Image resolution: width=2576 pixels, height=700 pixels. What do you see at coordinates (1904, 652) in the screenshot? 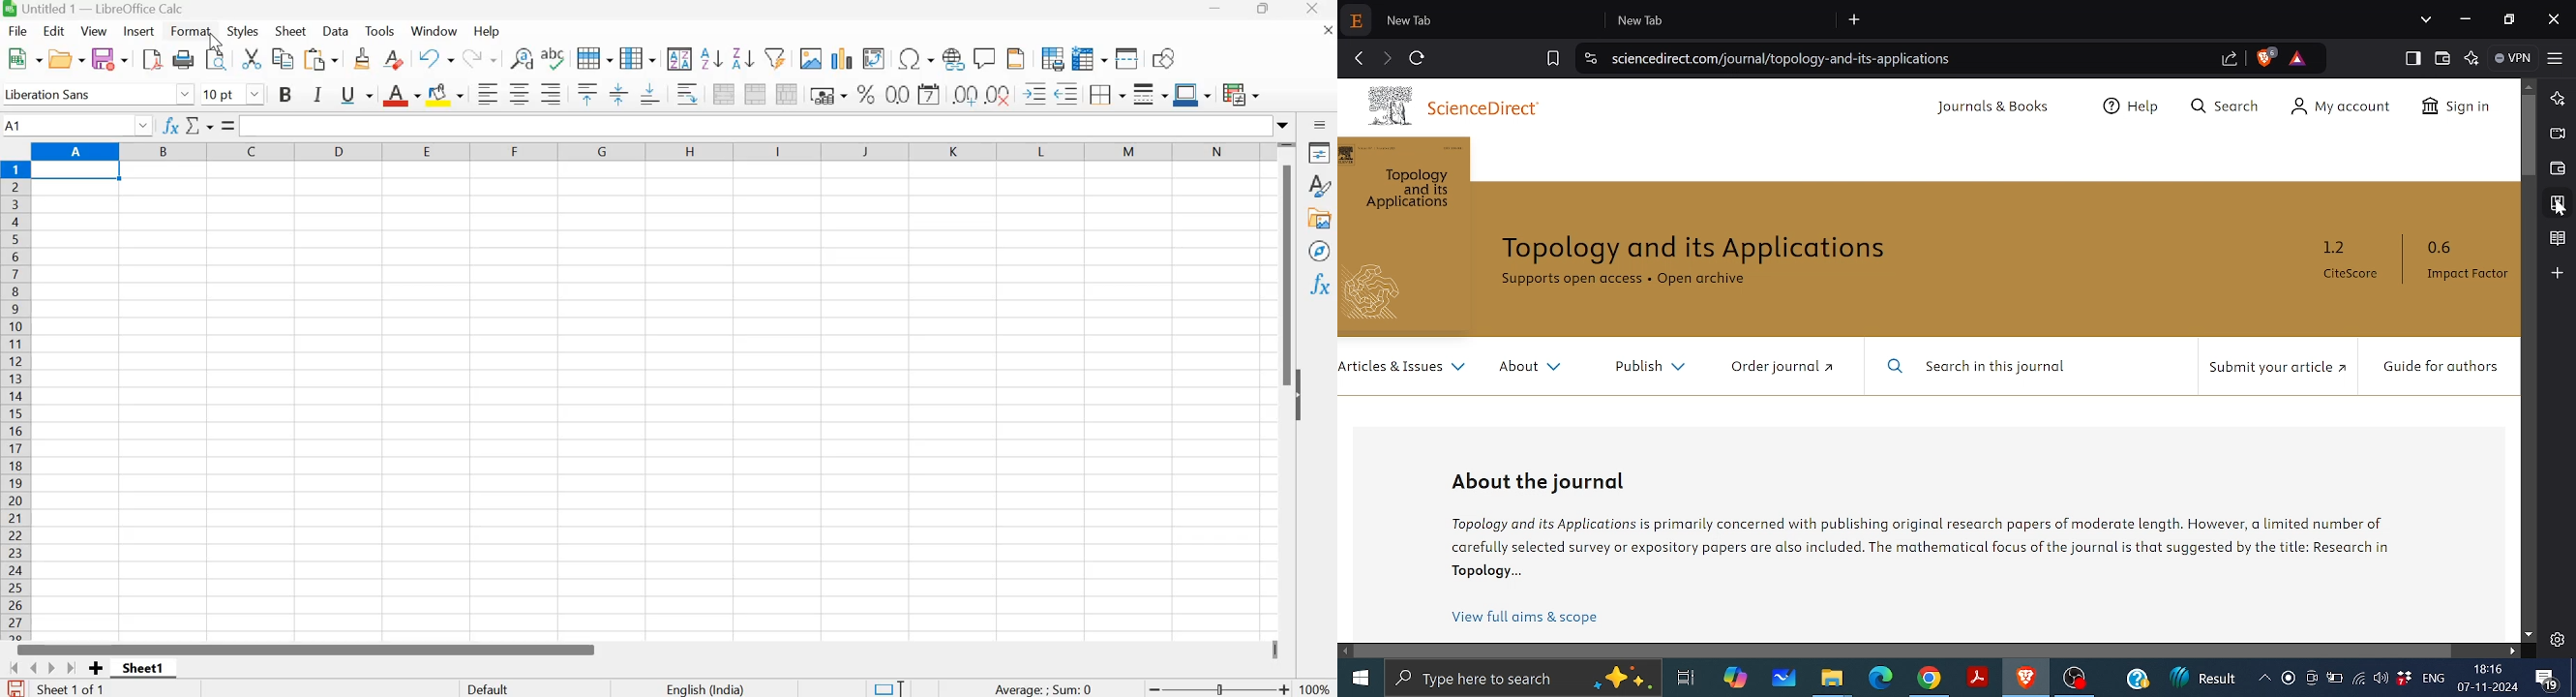
I see `horizontal scrollbar` at bounding box center [1904, 652].